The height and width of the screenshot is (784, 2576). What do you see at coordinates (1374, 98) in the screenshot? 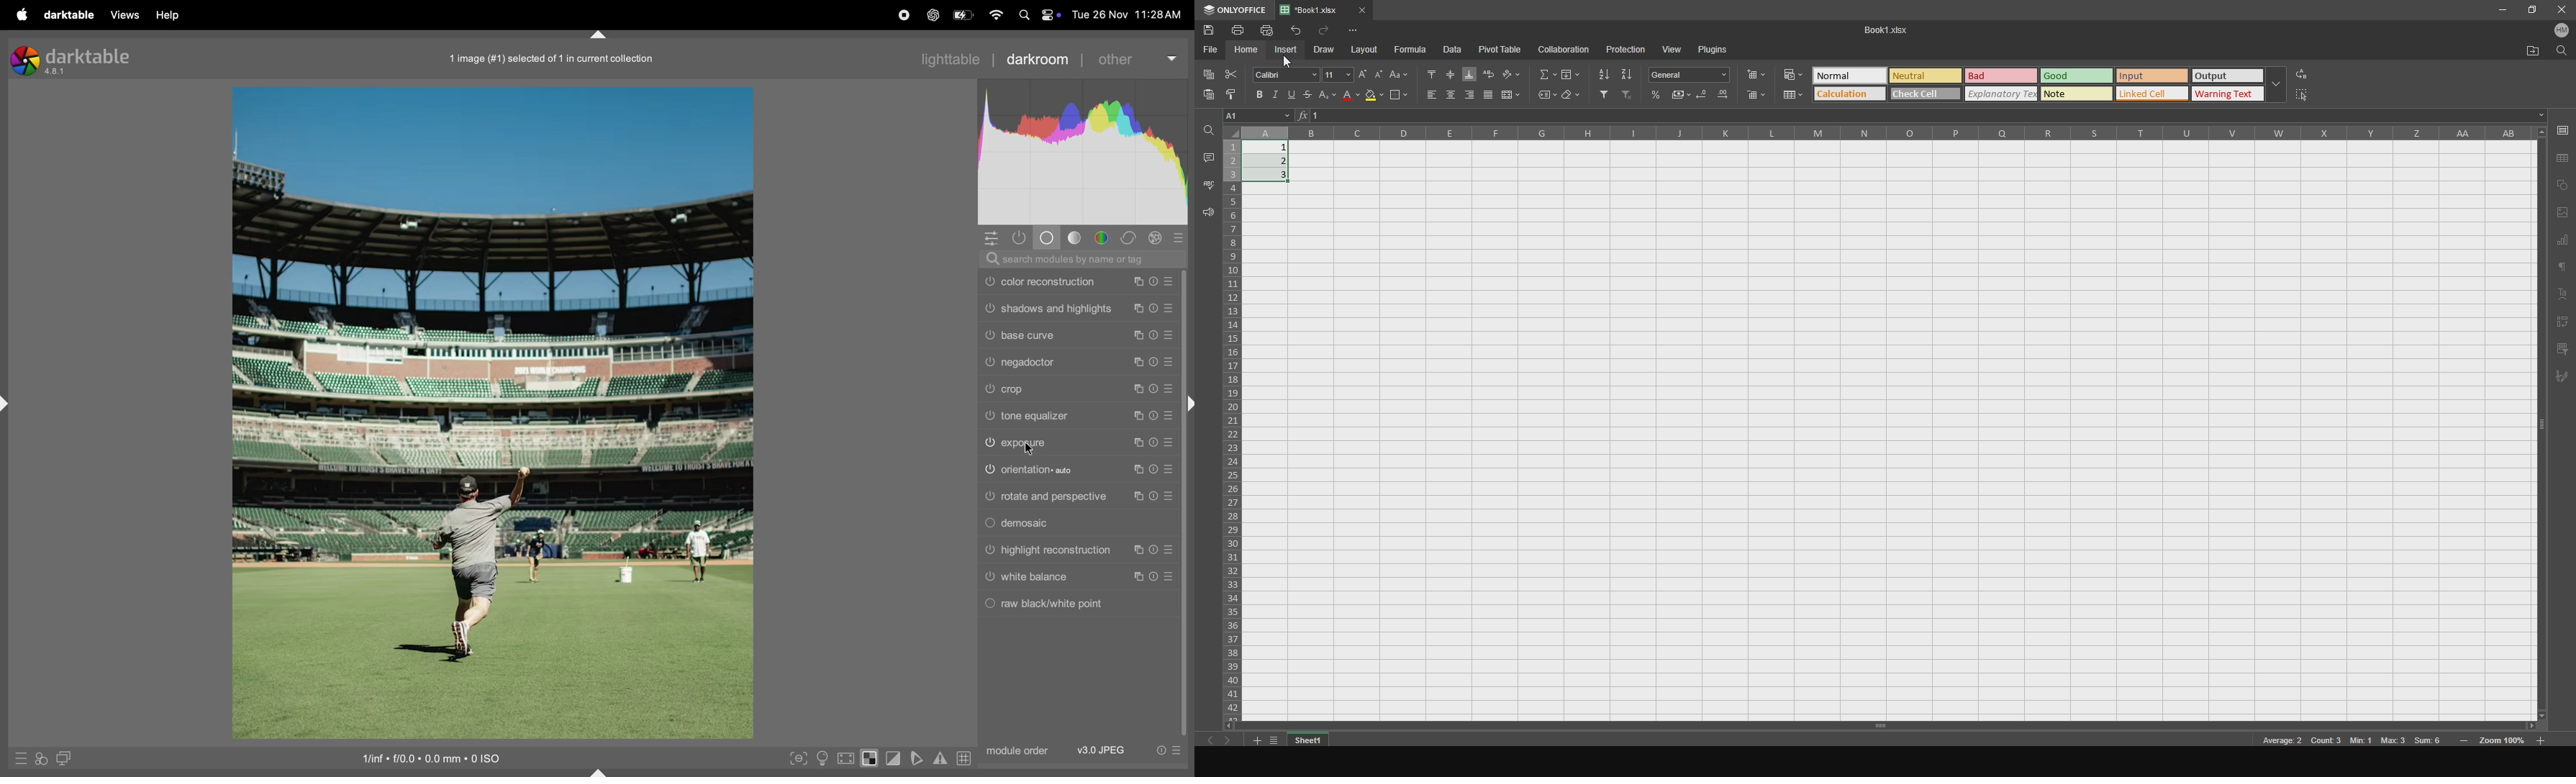
I see `fill color` at bounding box center [1374, 98].